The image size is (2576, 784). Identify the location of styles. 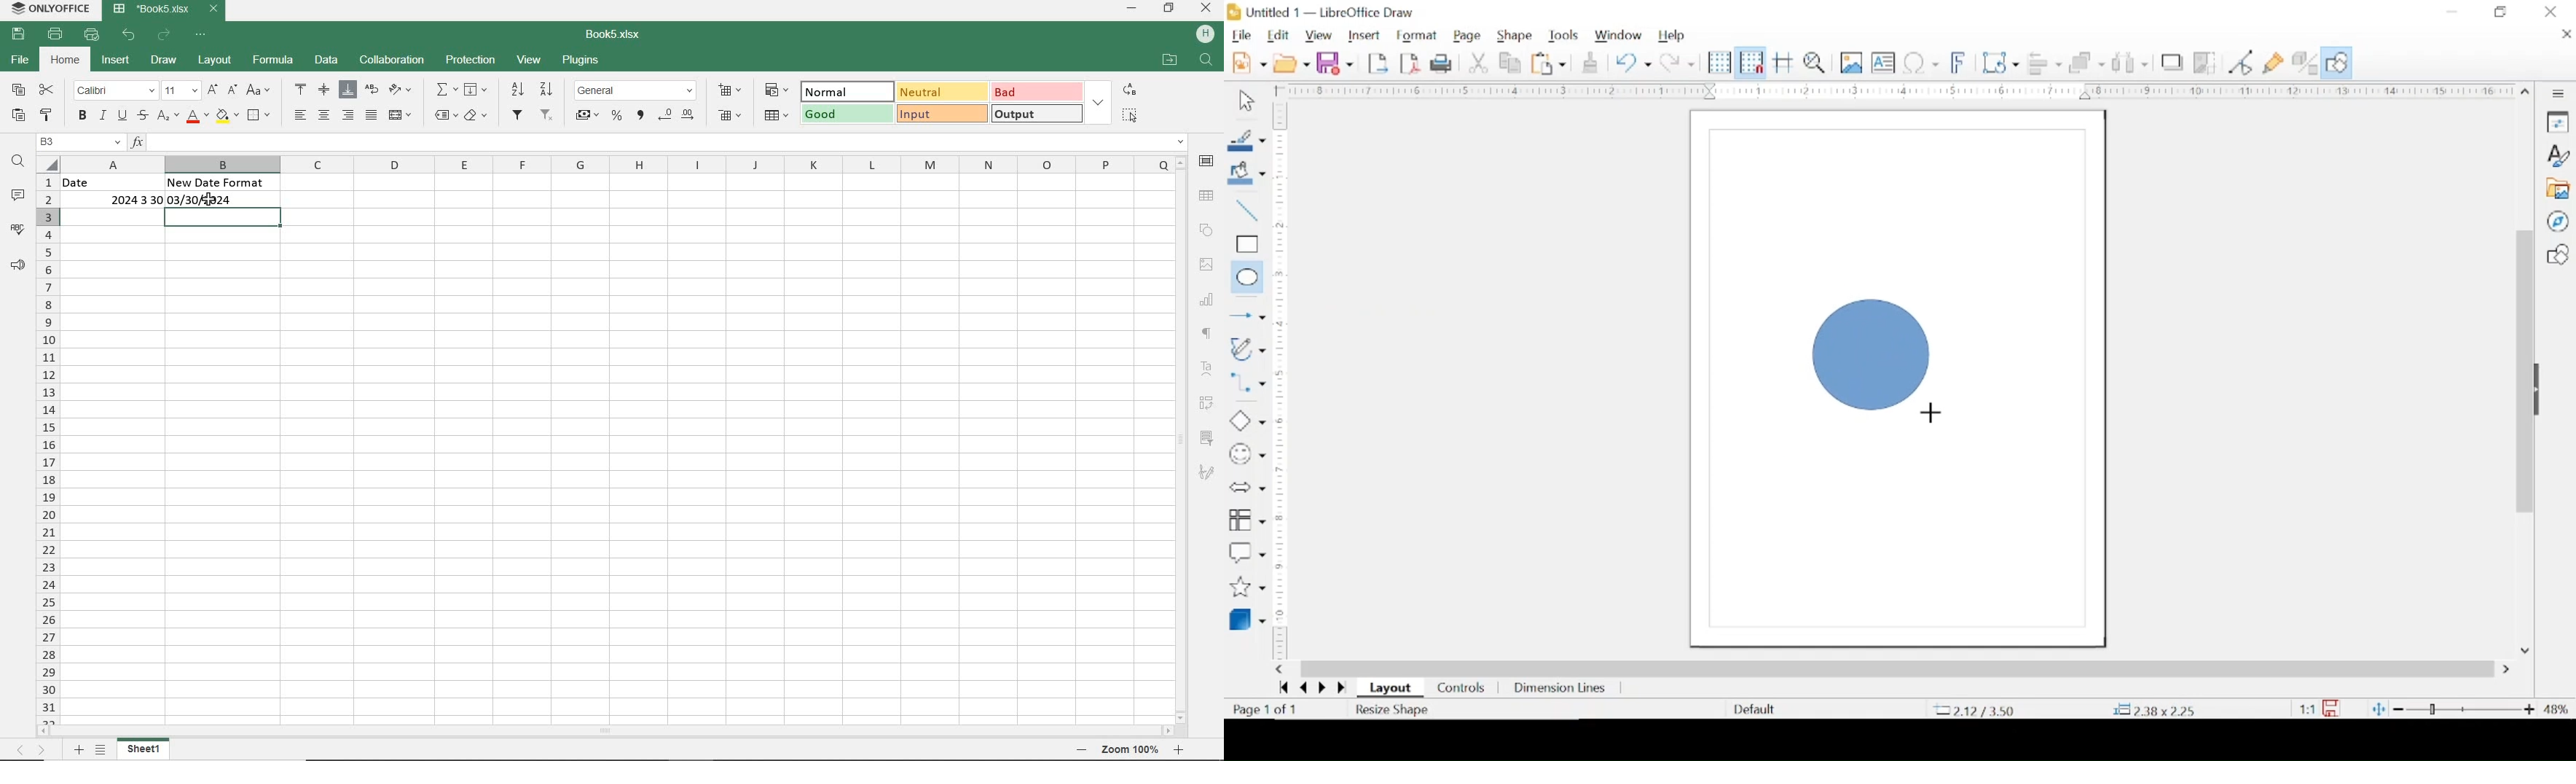
(2559, 155).